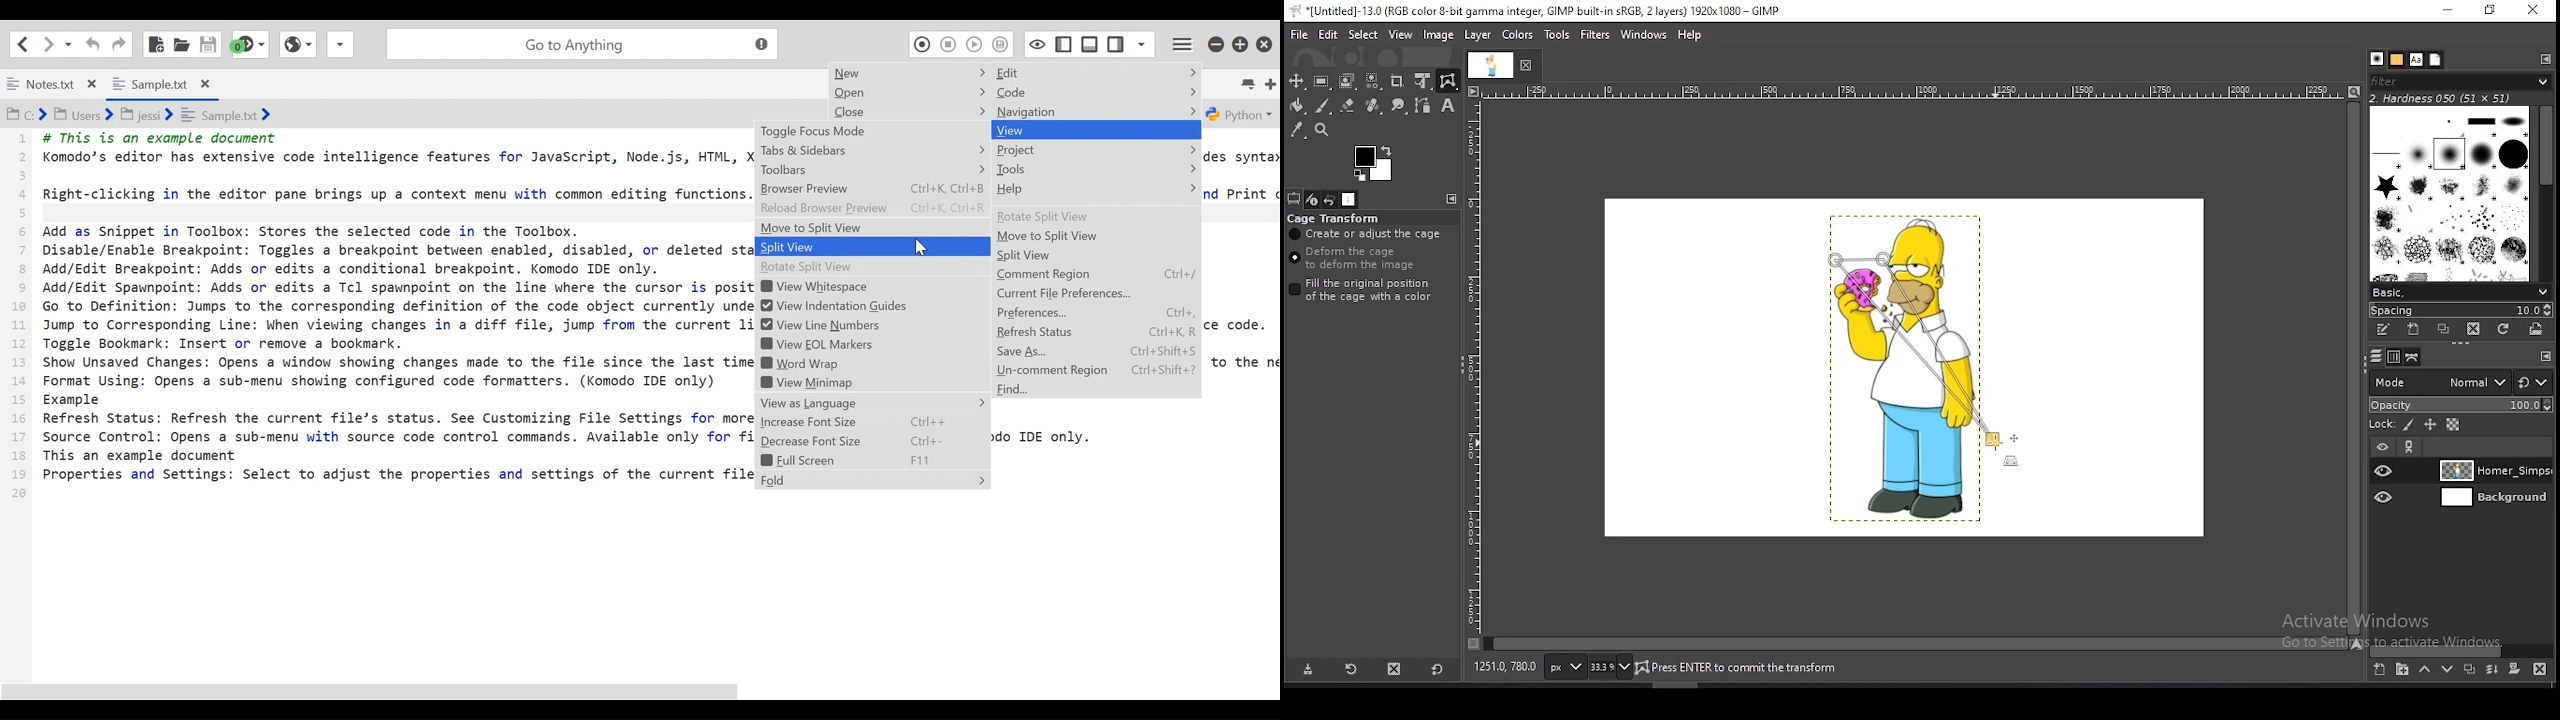 This screenshot has width=2576, height=728. Describe the element at coordinates (2443, 99) in the screenshot. I see `hardness 050` at that location.